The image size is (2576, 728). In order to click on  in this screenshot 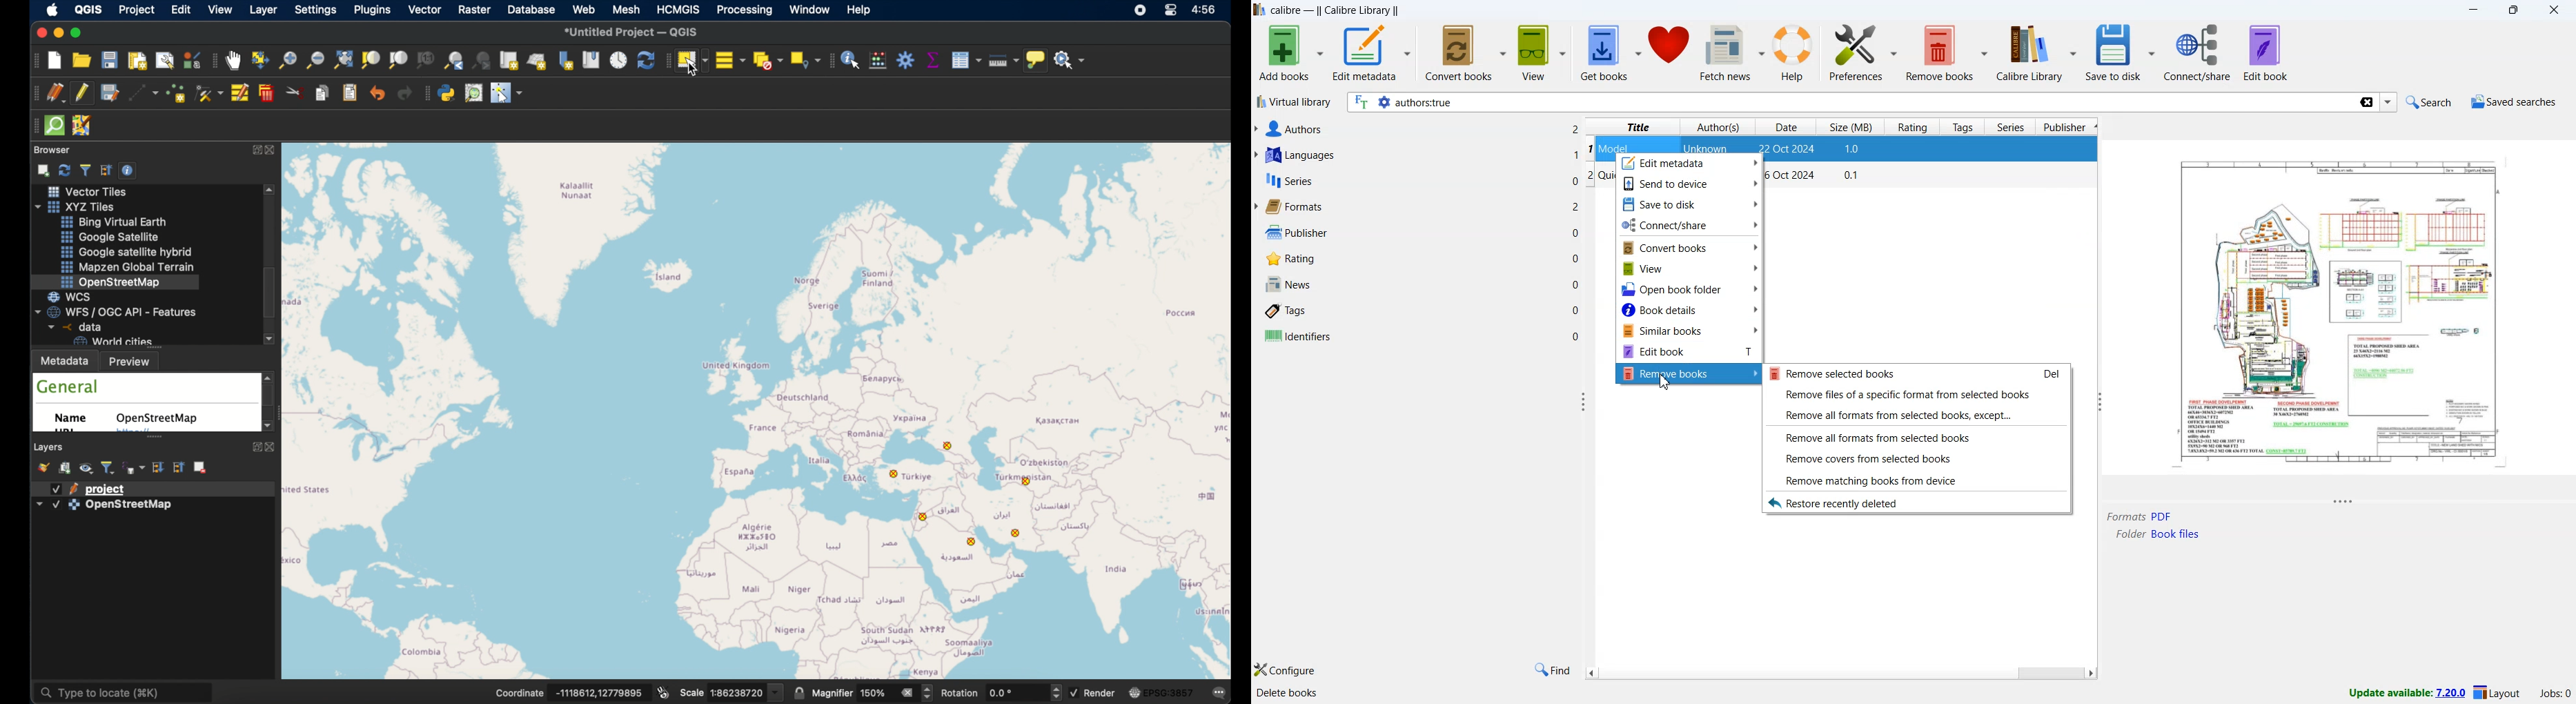, I will do `click(1577, 207)`.